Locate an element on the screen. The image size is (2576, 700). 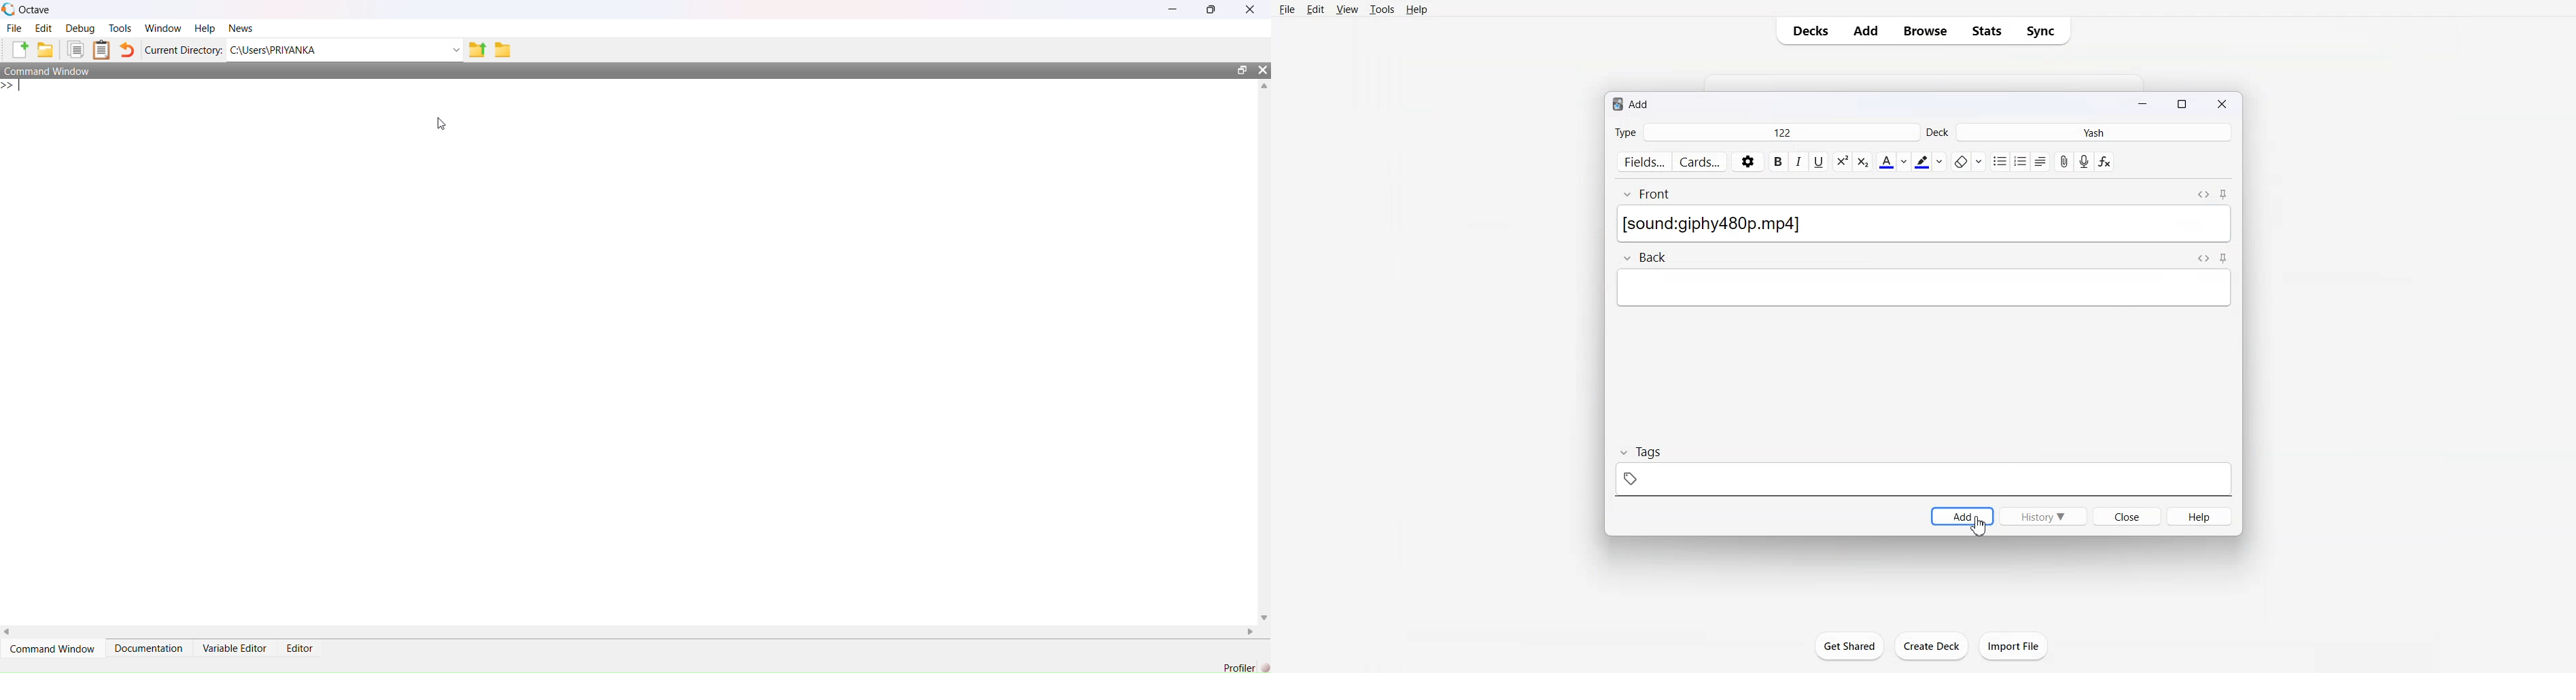
File is located at coordinates (1287, 10).